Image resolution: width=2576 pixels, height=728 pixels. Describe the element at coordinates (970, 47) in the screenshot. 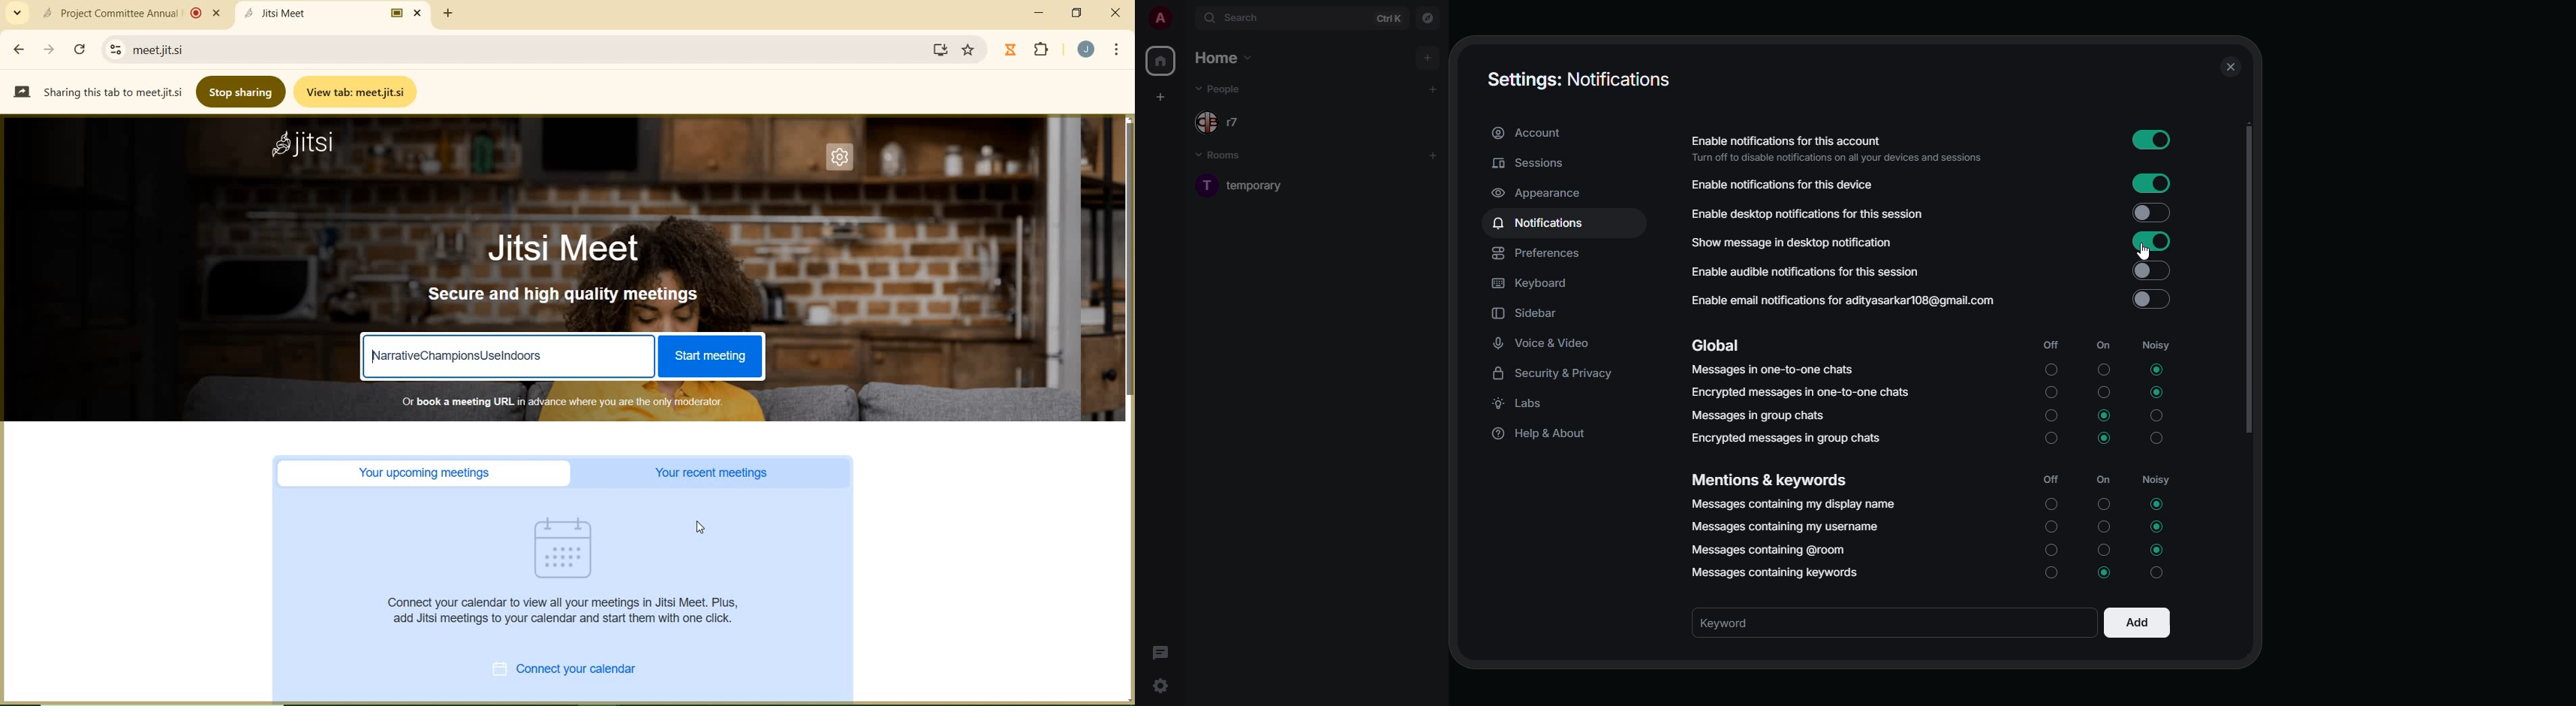

I see `favorite` at that location.